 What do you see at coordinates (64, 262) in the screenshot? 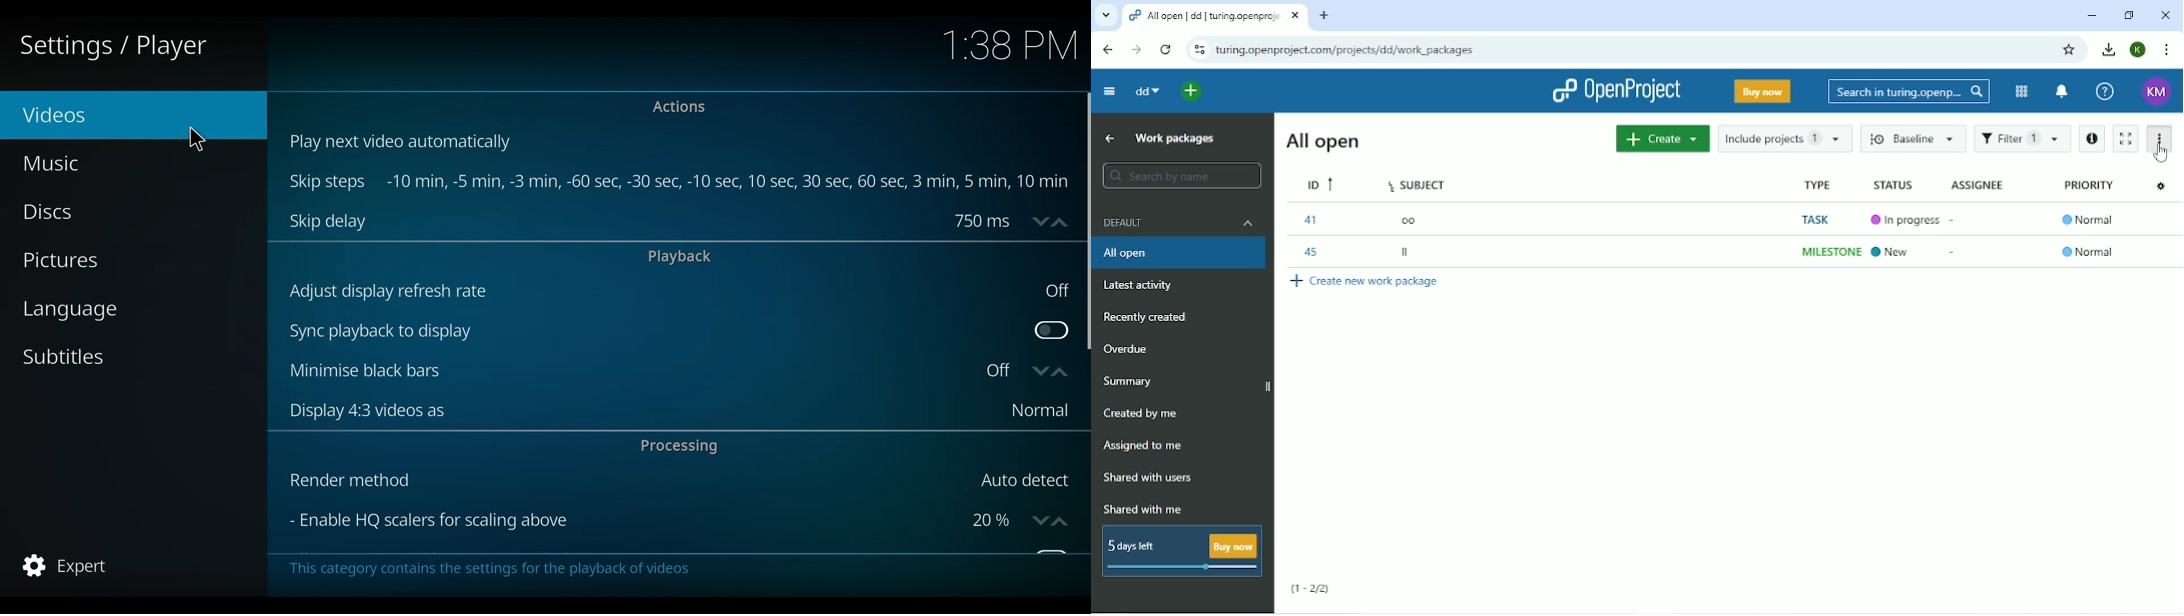
I see `Pictures` at bounding box center [64, 262].